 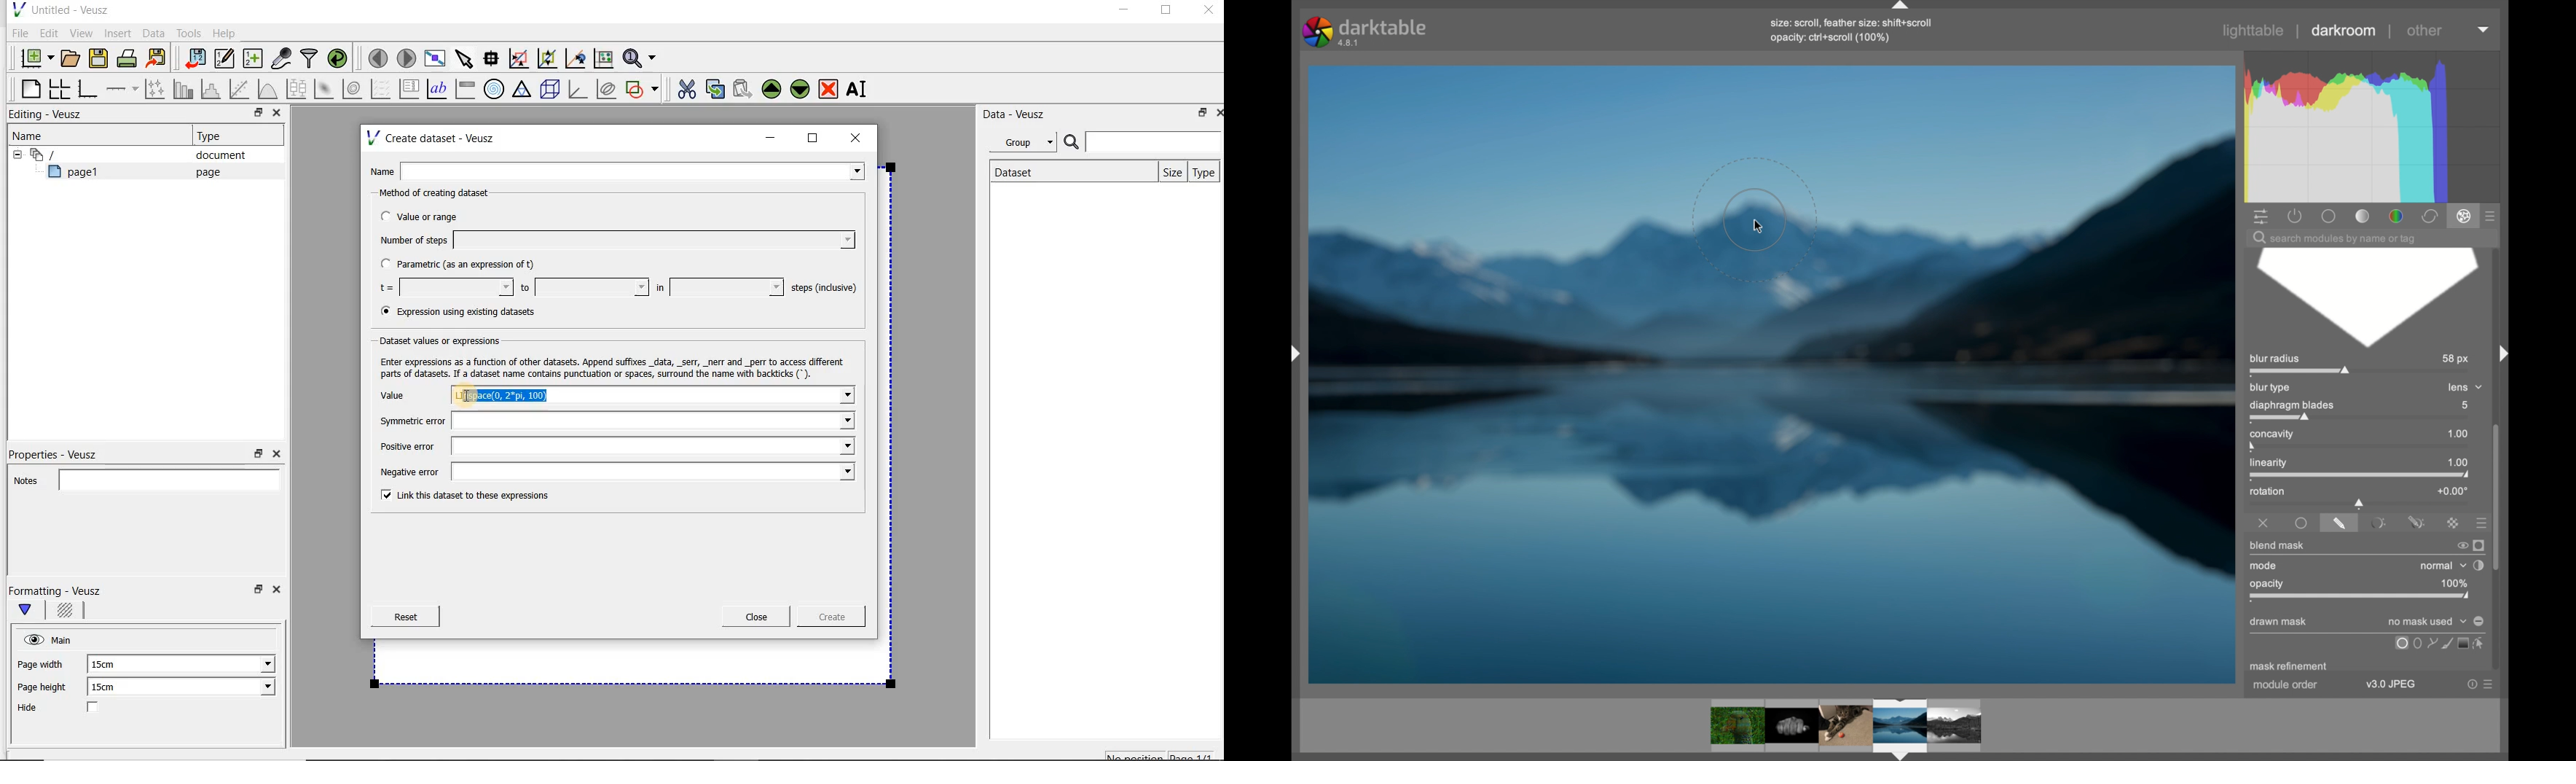 What do you see at coordinates (2339, 522) in the screenshot?
I see `drawnamsk` at bounding box center [2339, 522].